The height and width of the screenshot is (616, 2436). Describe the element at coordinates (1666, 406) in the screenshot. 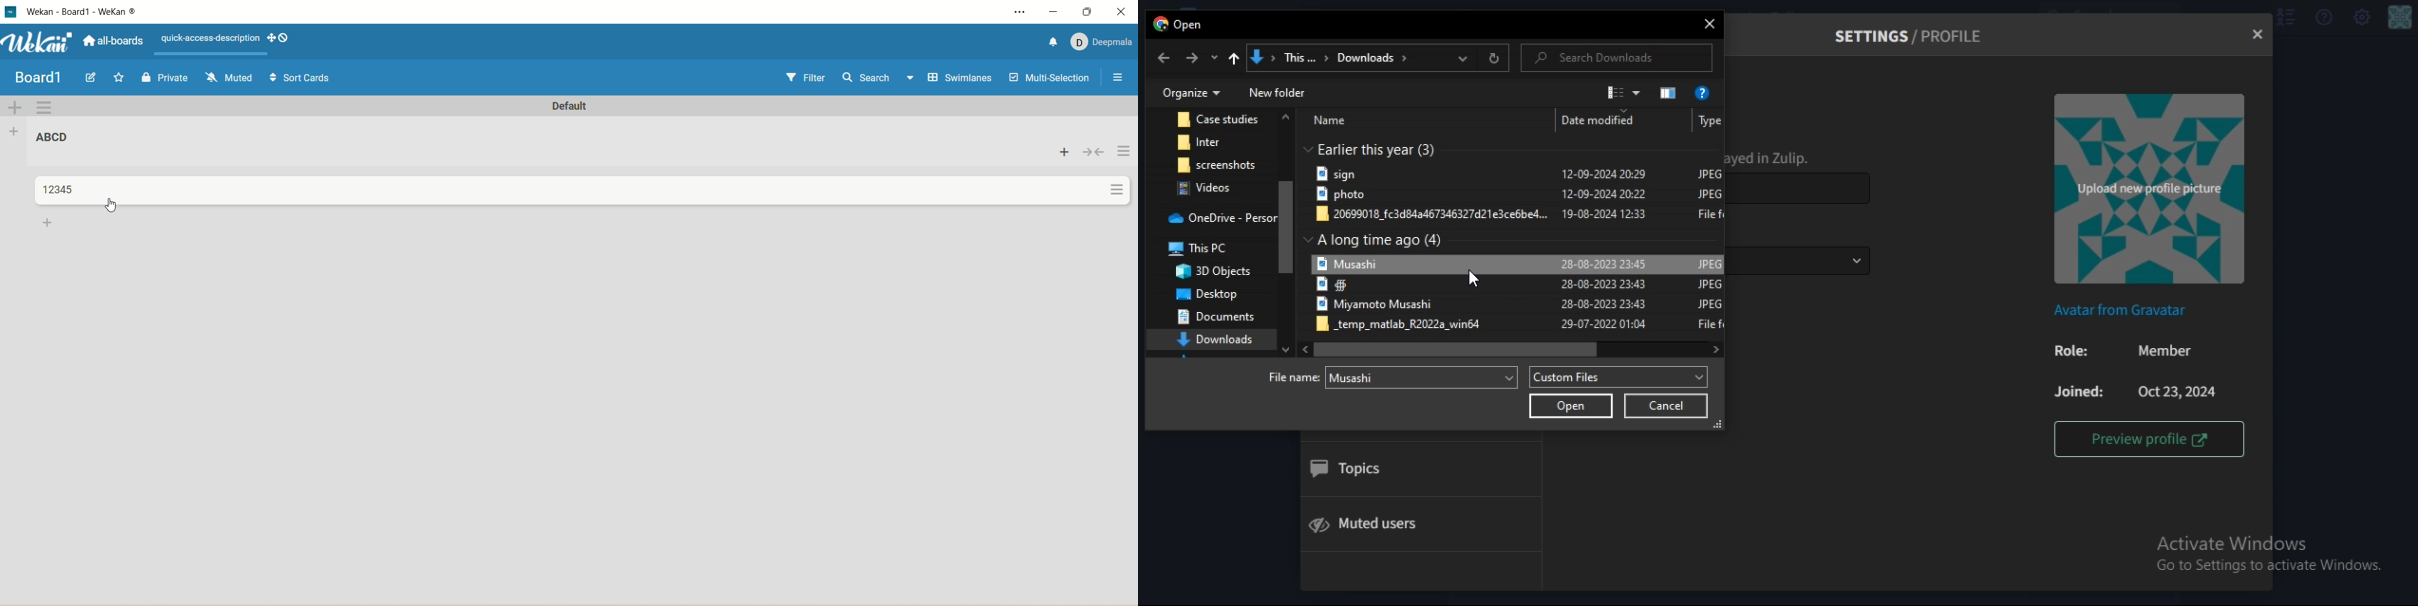

I see `cancel` at that location.